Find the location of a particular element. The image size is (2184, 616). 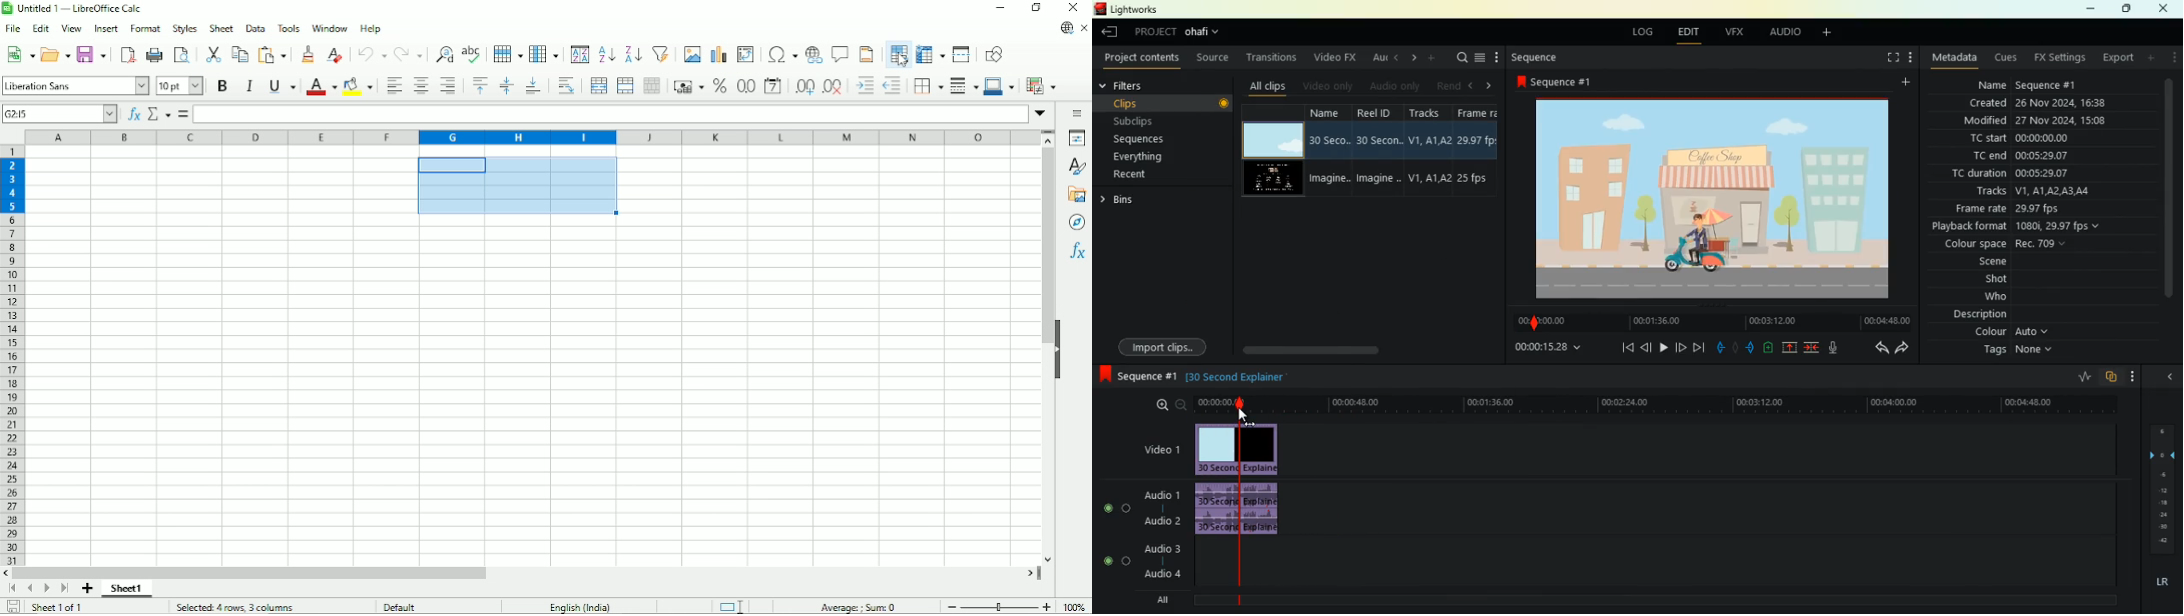

colour is located at coordinates (2009, 331).